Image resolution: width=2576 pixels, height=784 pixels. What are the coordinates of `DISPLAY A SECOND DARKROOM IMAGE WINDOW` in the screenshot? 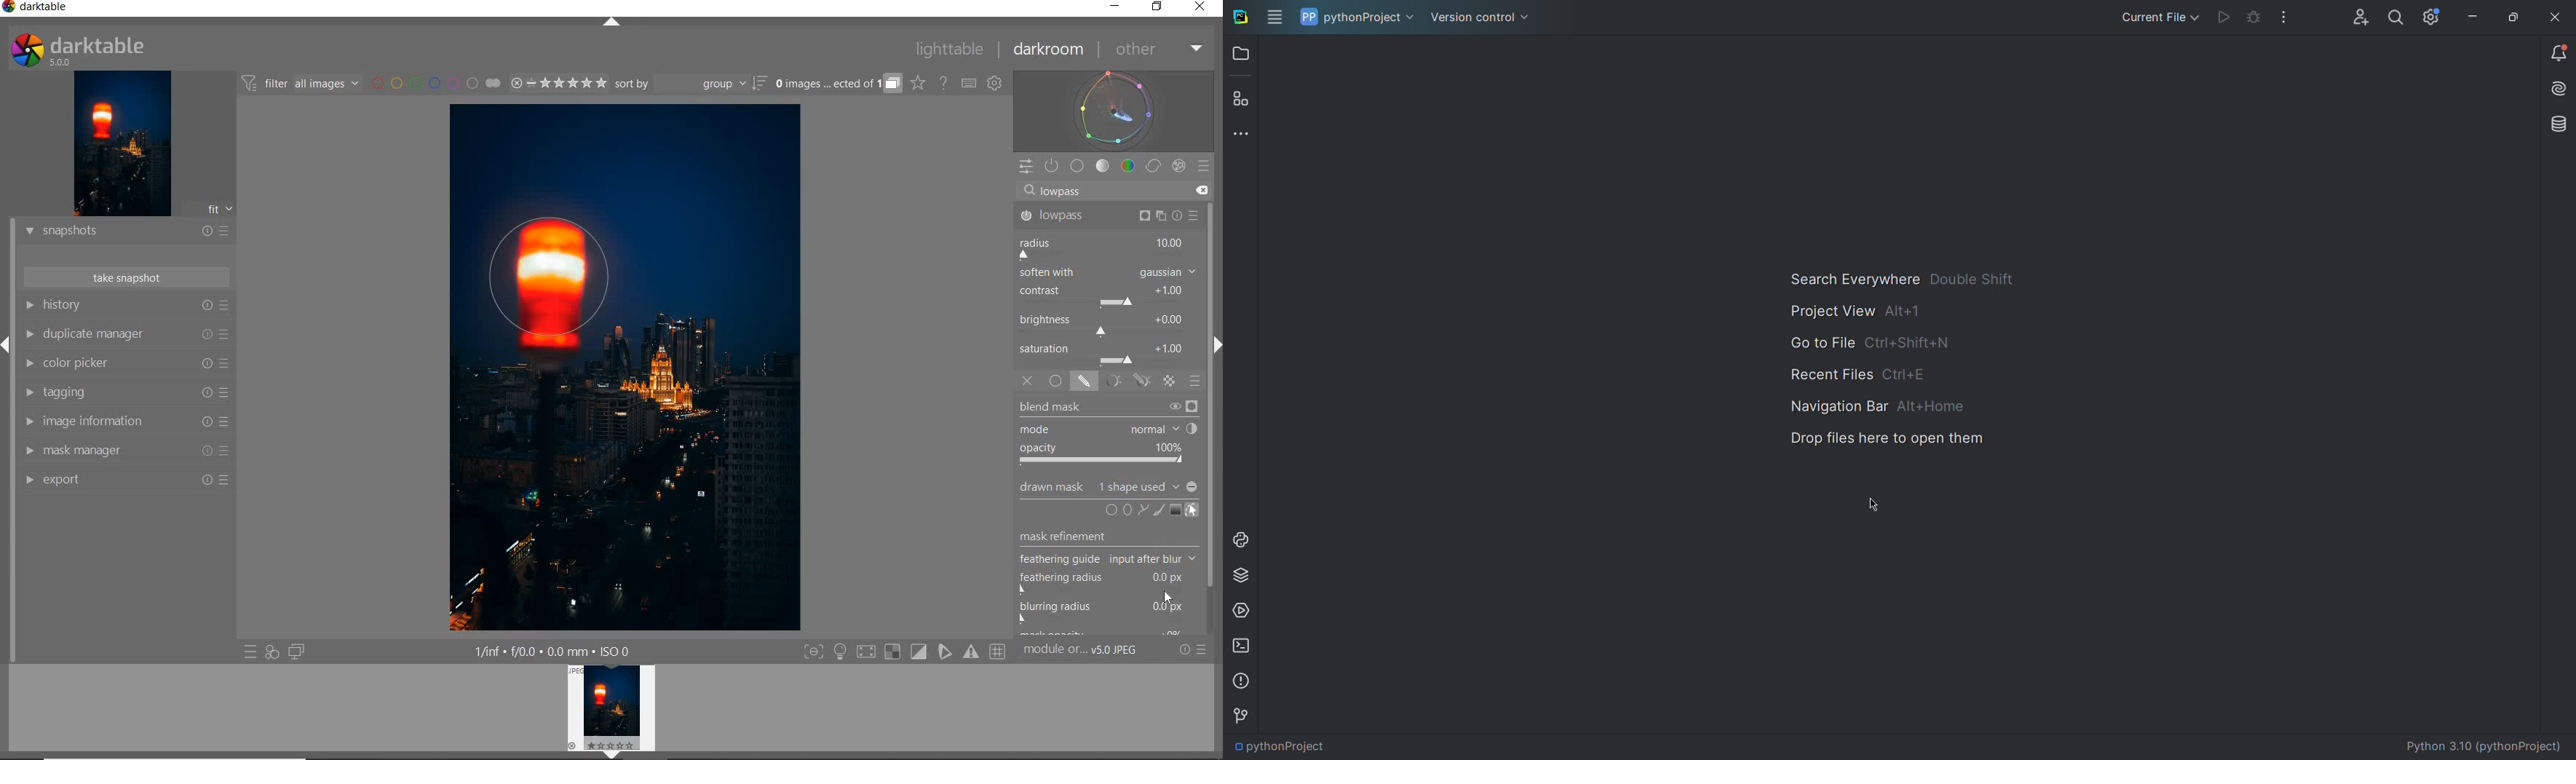 It's located at (296, 652).